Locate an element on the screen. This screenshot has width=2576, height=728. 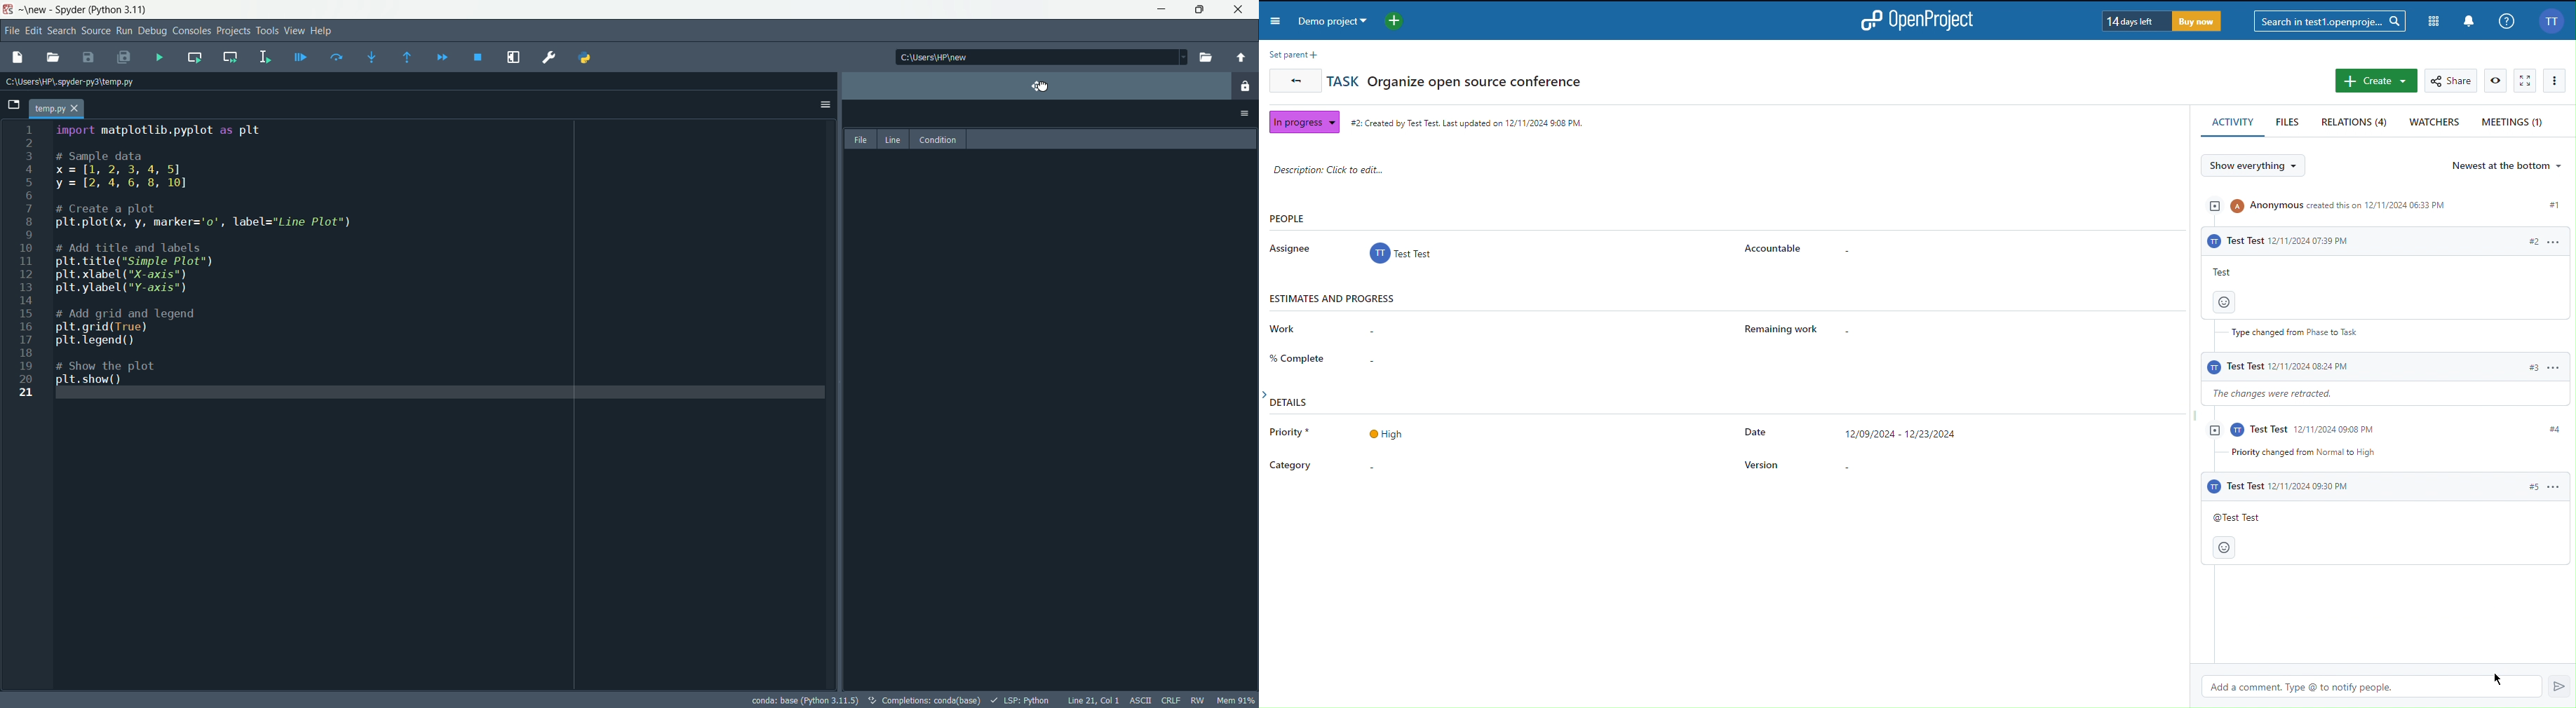
menu is located at coordinates (1246, 88).